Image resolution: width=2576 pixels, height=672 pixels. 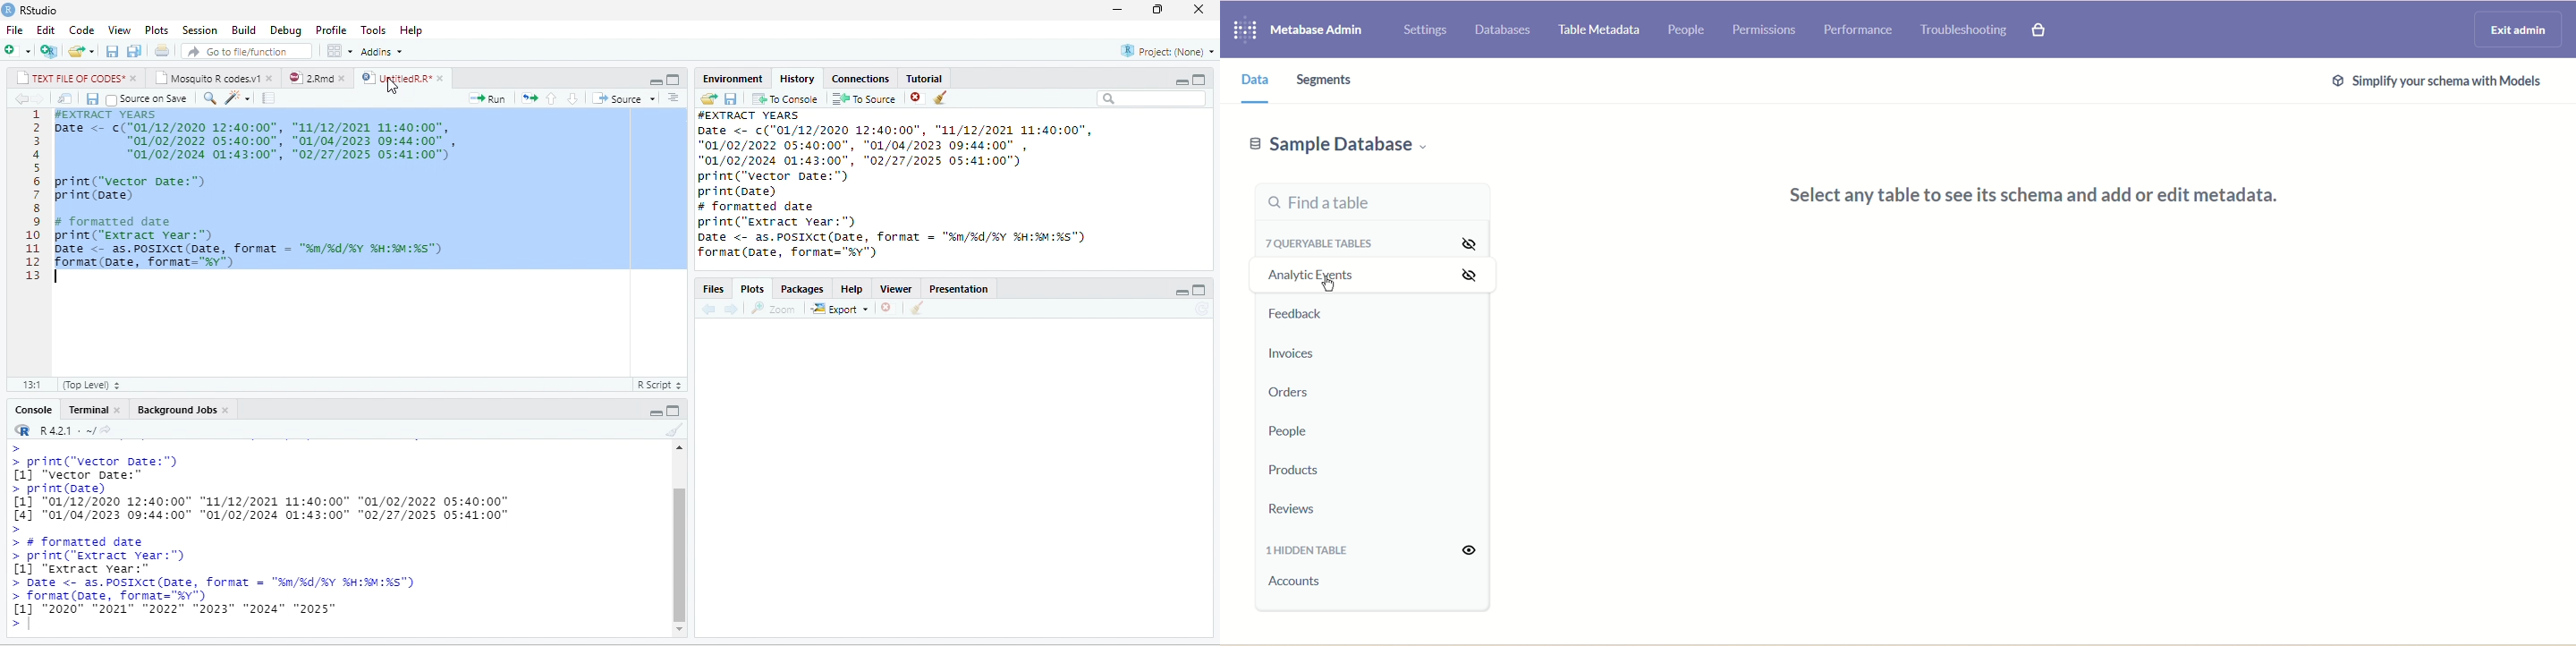 I want to click on options, so click(x=341, y=51).